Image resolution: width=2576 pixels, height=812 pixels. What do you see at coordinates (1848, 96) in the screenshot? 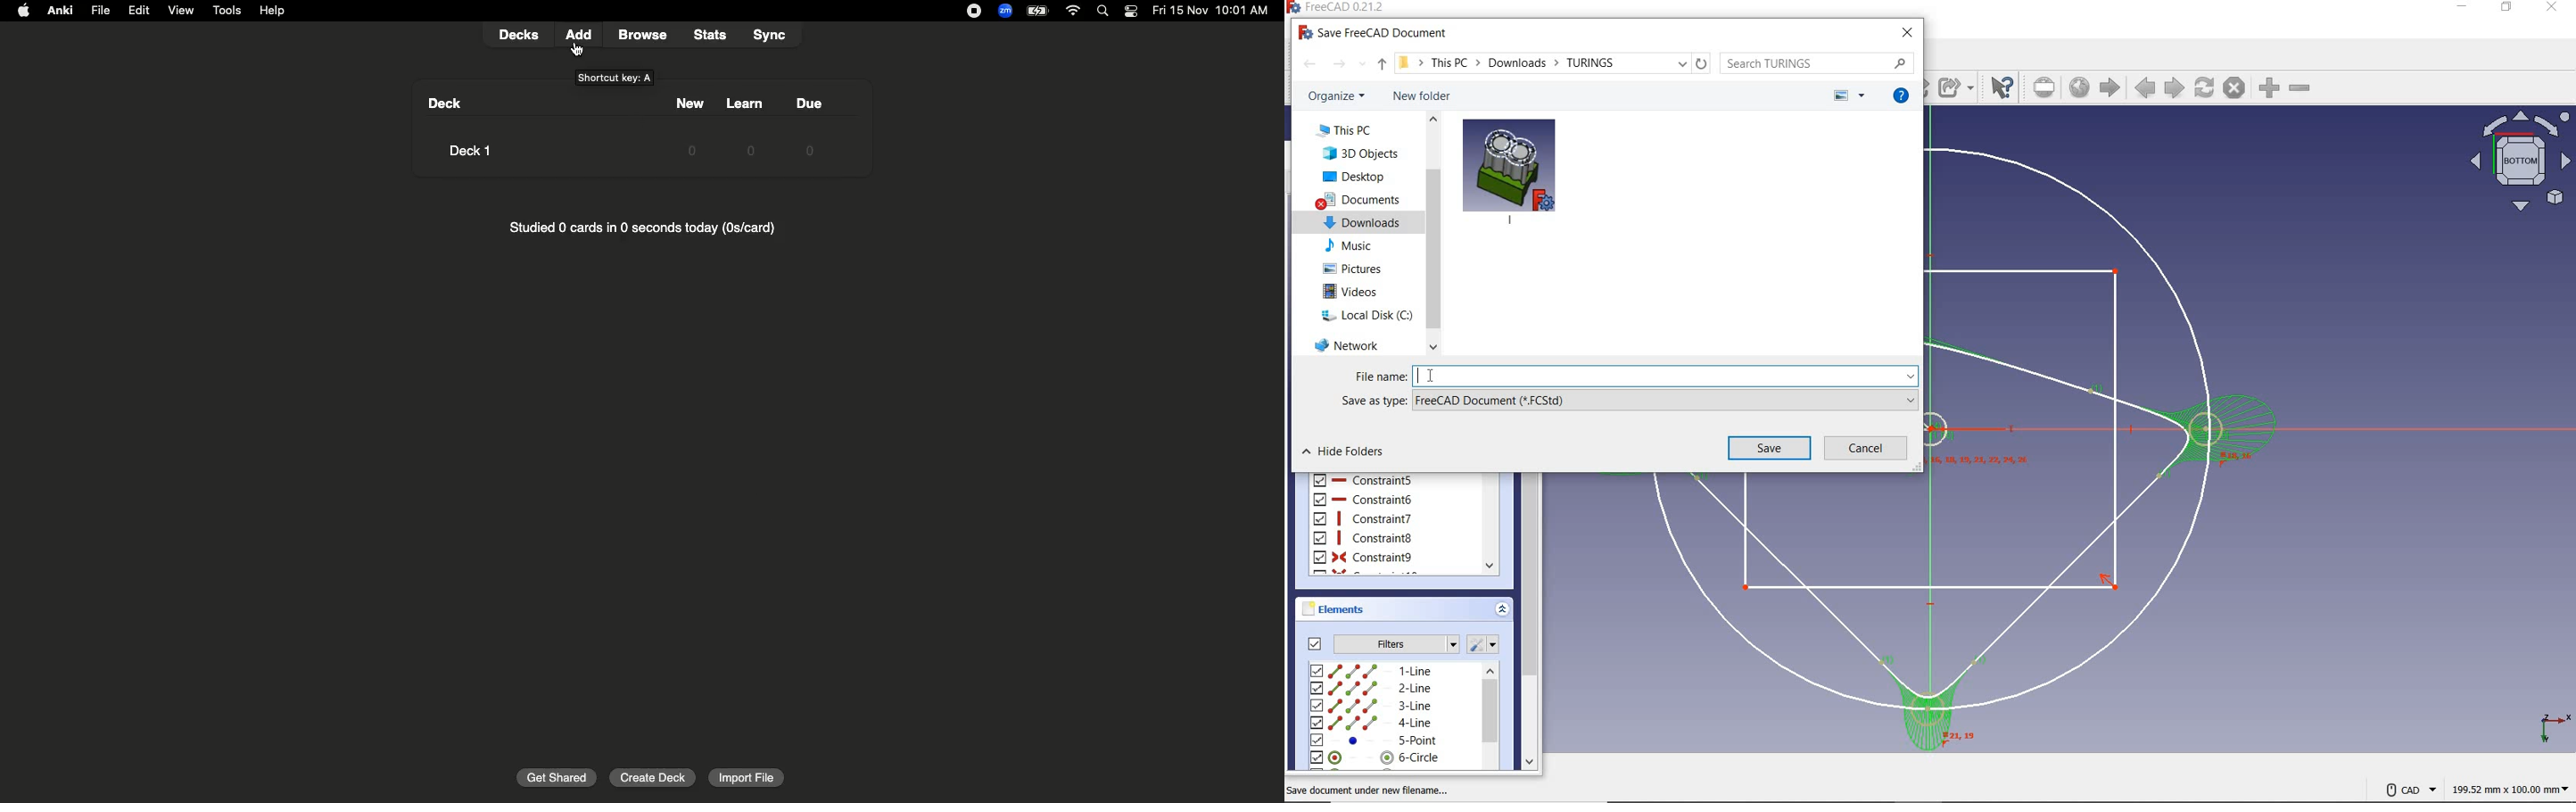
I see `change view` at bounding box center [1848, 96].